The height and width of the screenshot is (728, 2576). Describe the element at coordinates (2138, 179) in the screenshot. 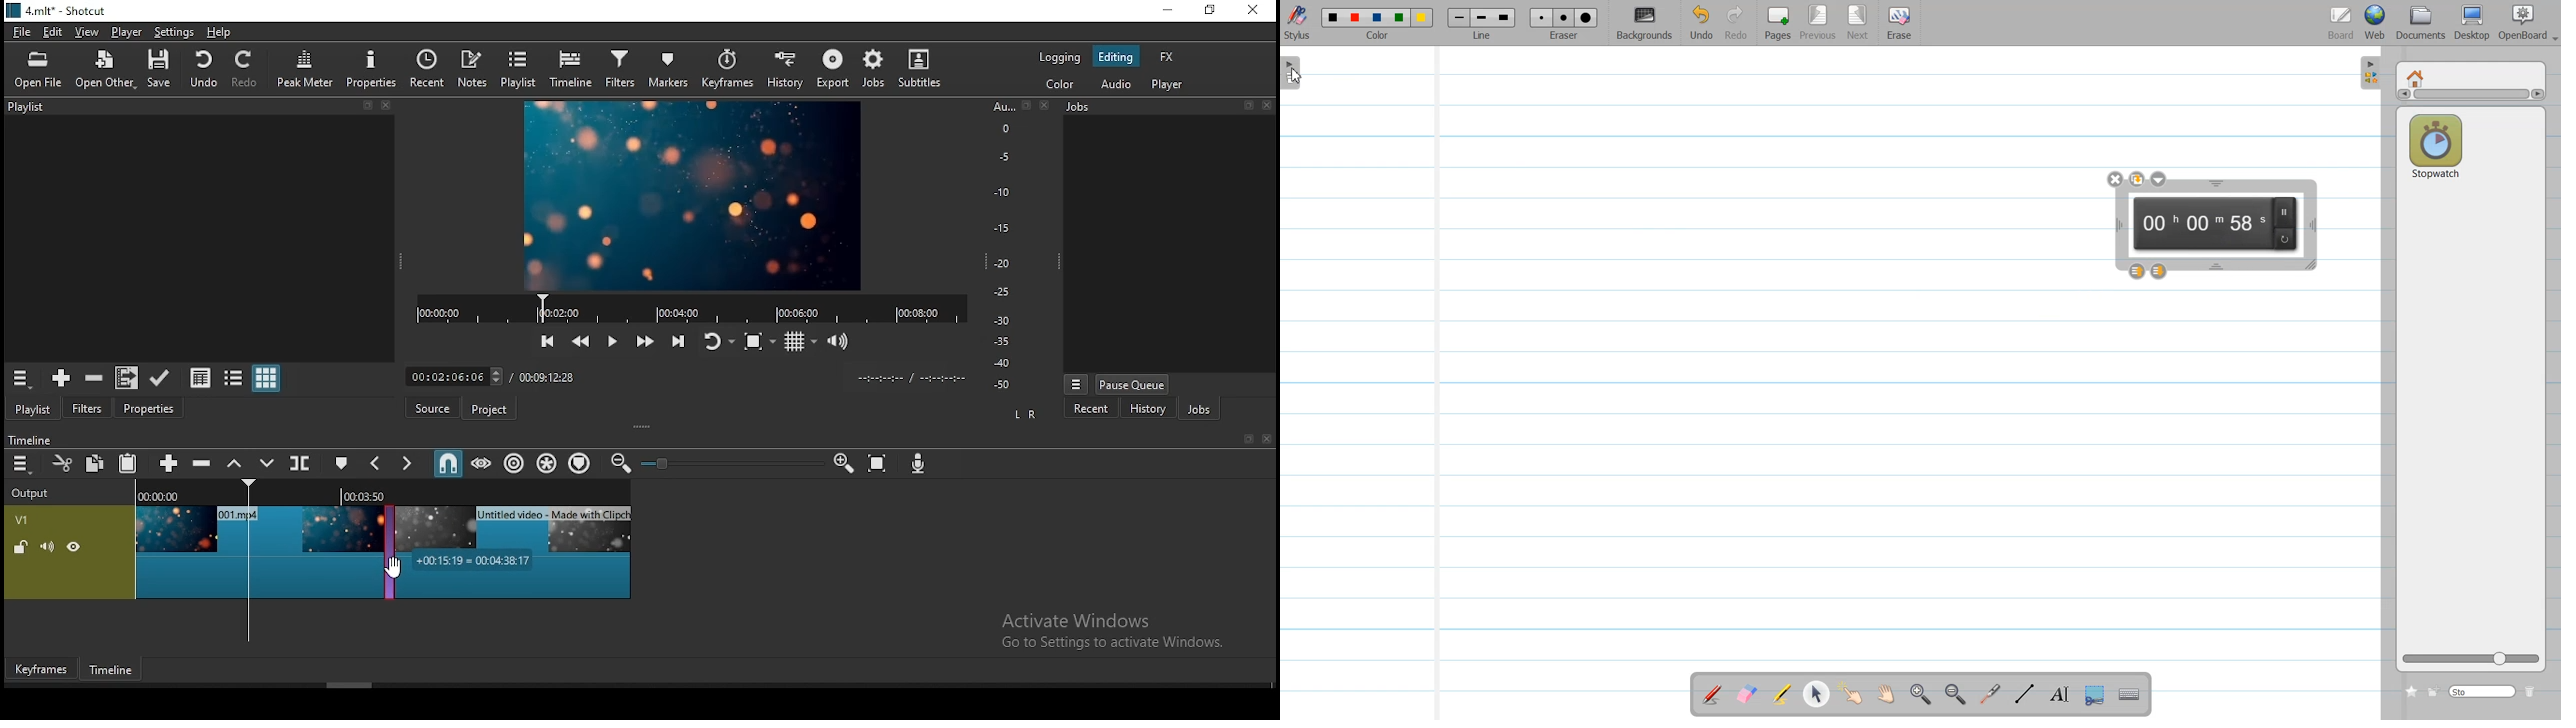

I see `Duplicate ` at that location.